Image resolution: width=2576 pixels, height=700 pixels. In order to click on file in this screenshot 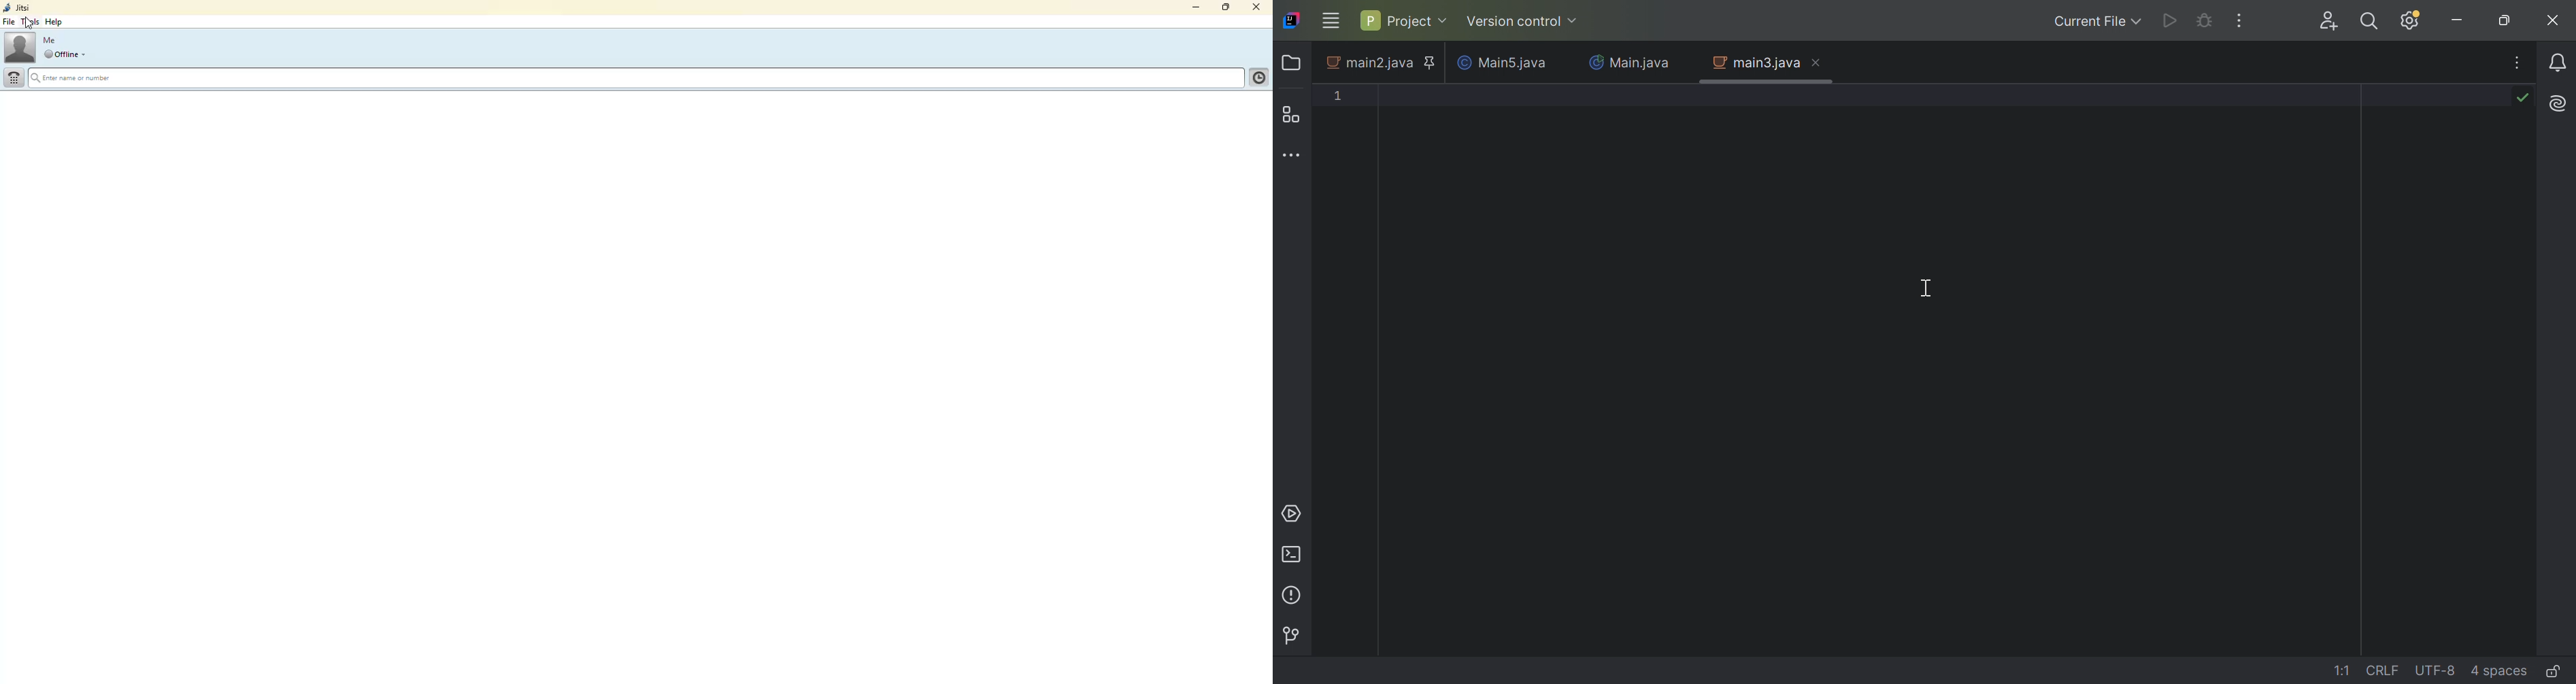, I will do `click(11, 23)`.